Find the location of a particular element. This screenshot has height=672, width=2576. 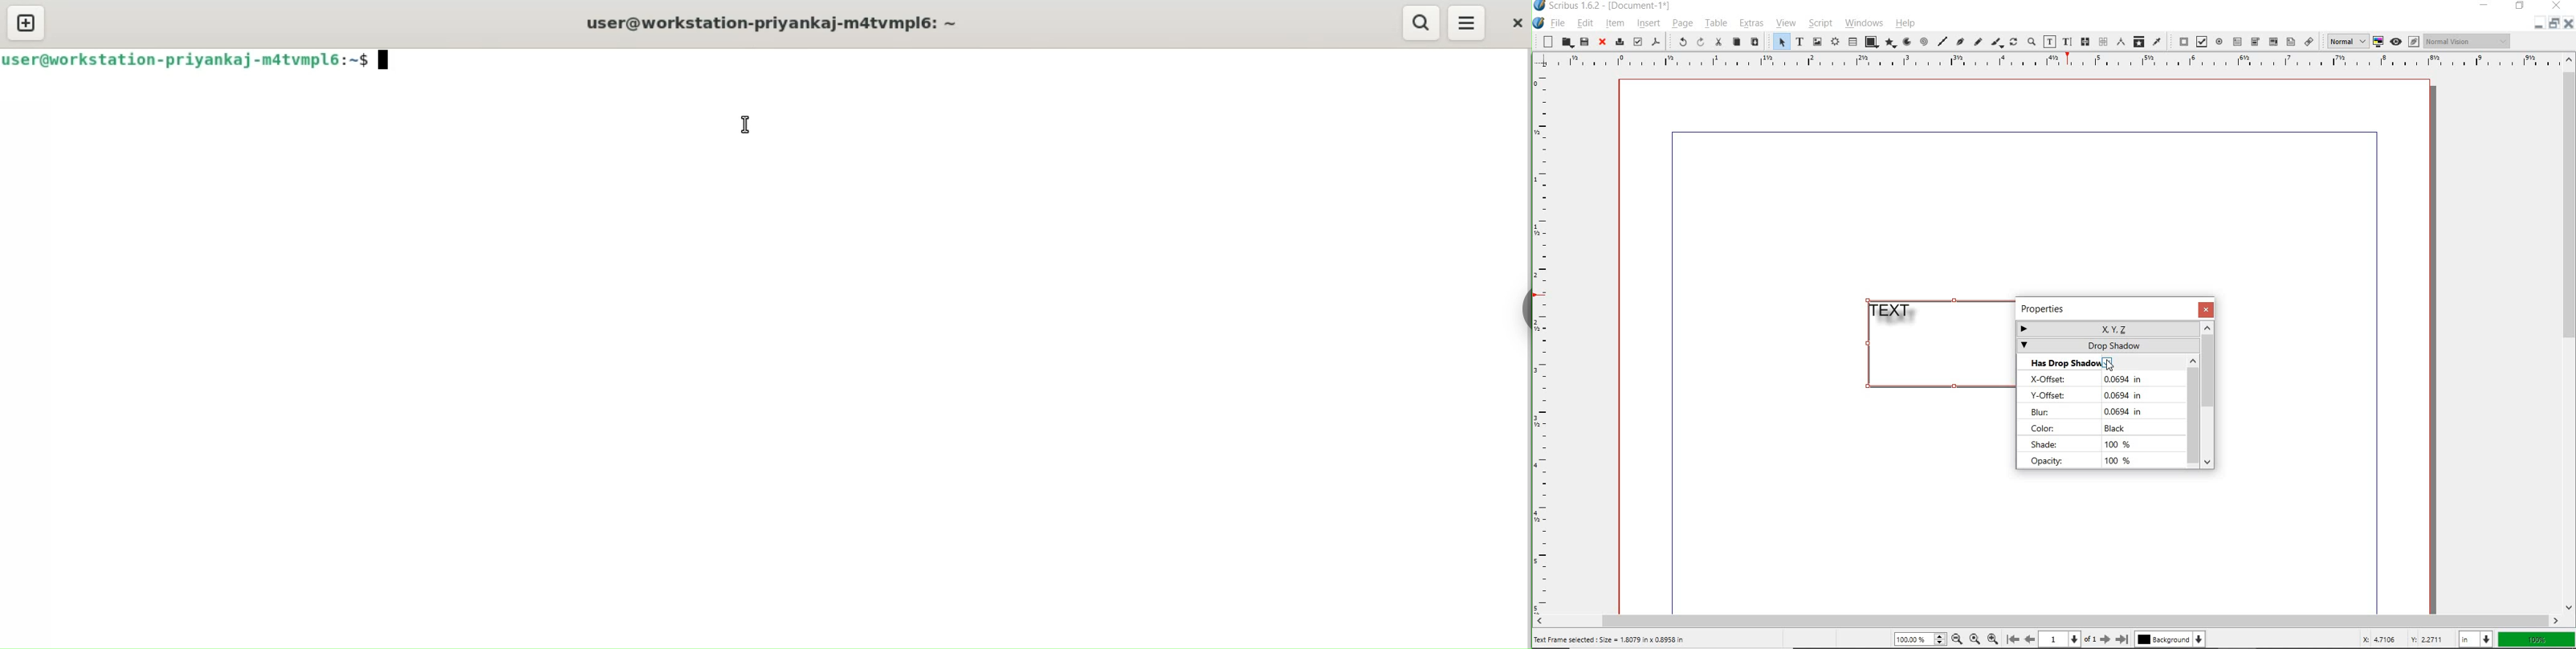

cursor coordinates is located at coordinates (2402, 639).